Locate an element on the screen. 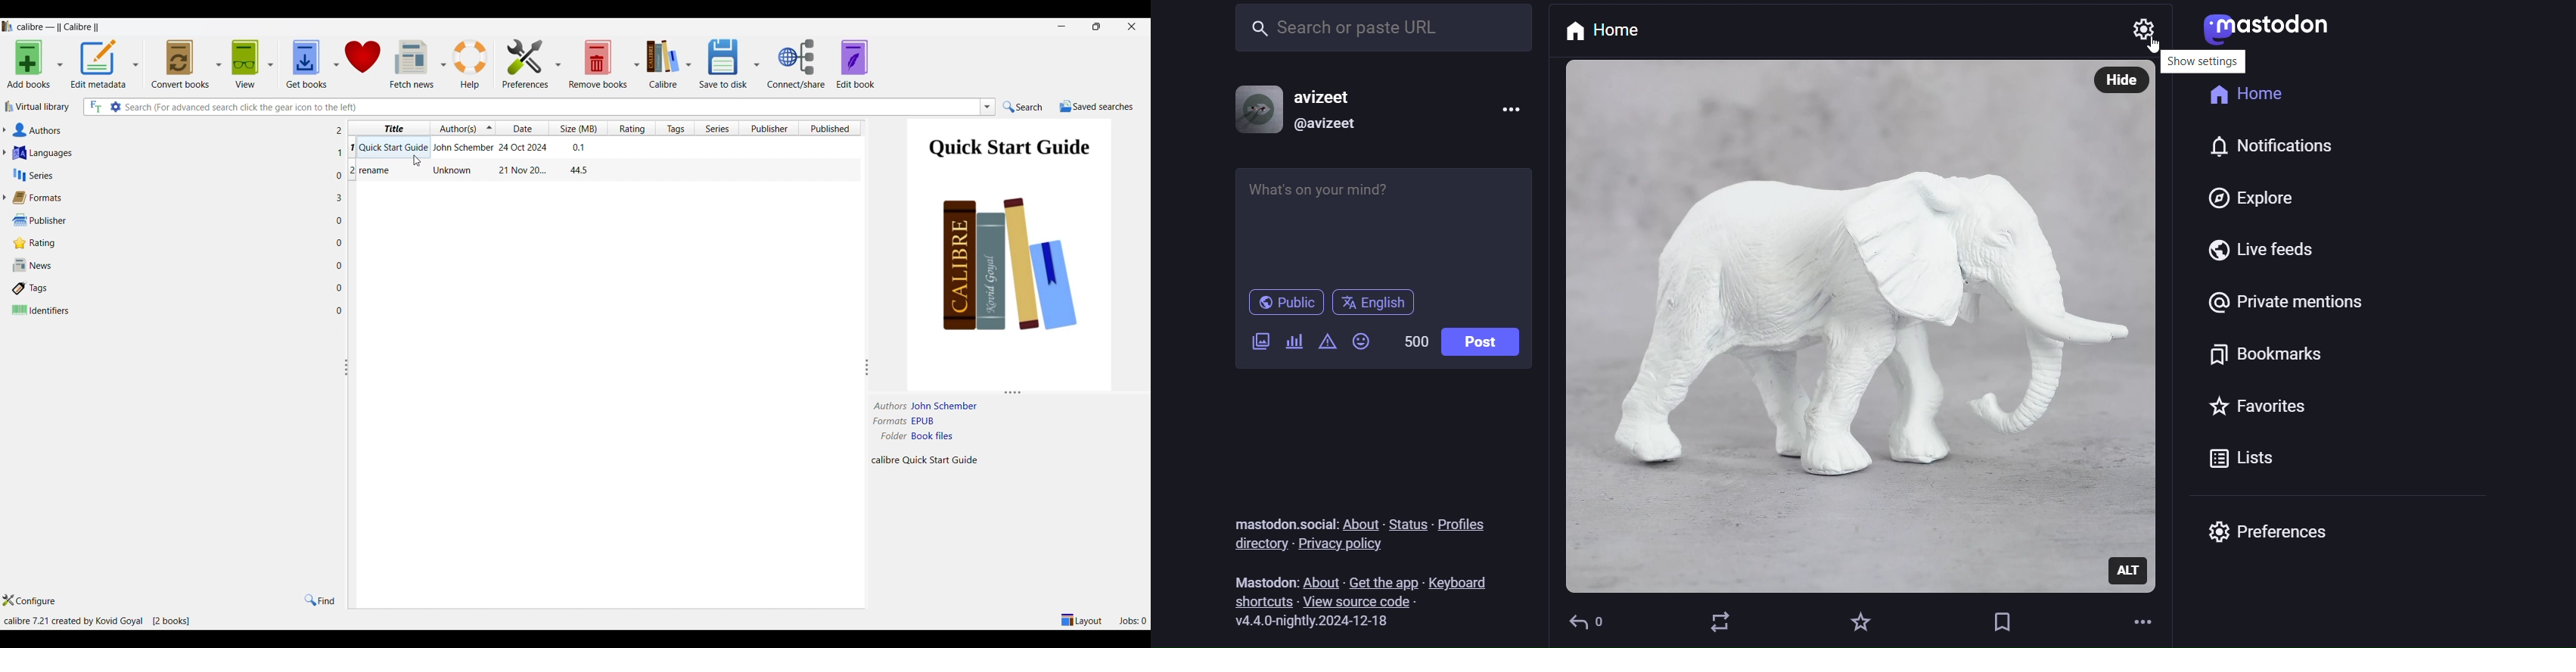 This screenshot has width=2576, height=672. Book: rename is located at coordinates (473, 171).